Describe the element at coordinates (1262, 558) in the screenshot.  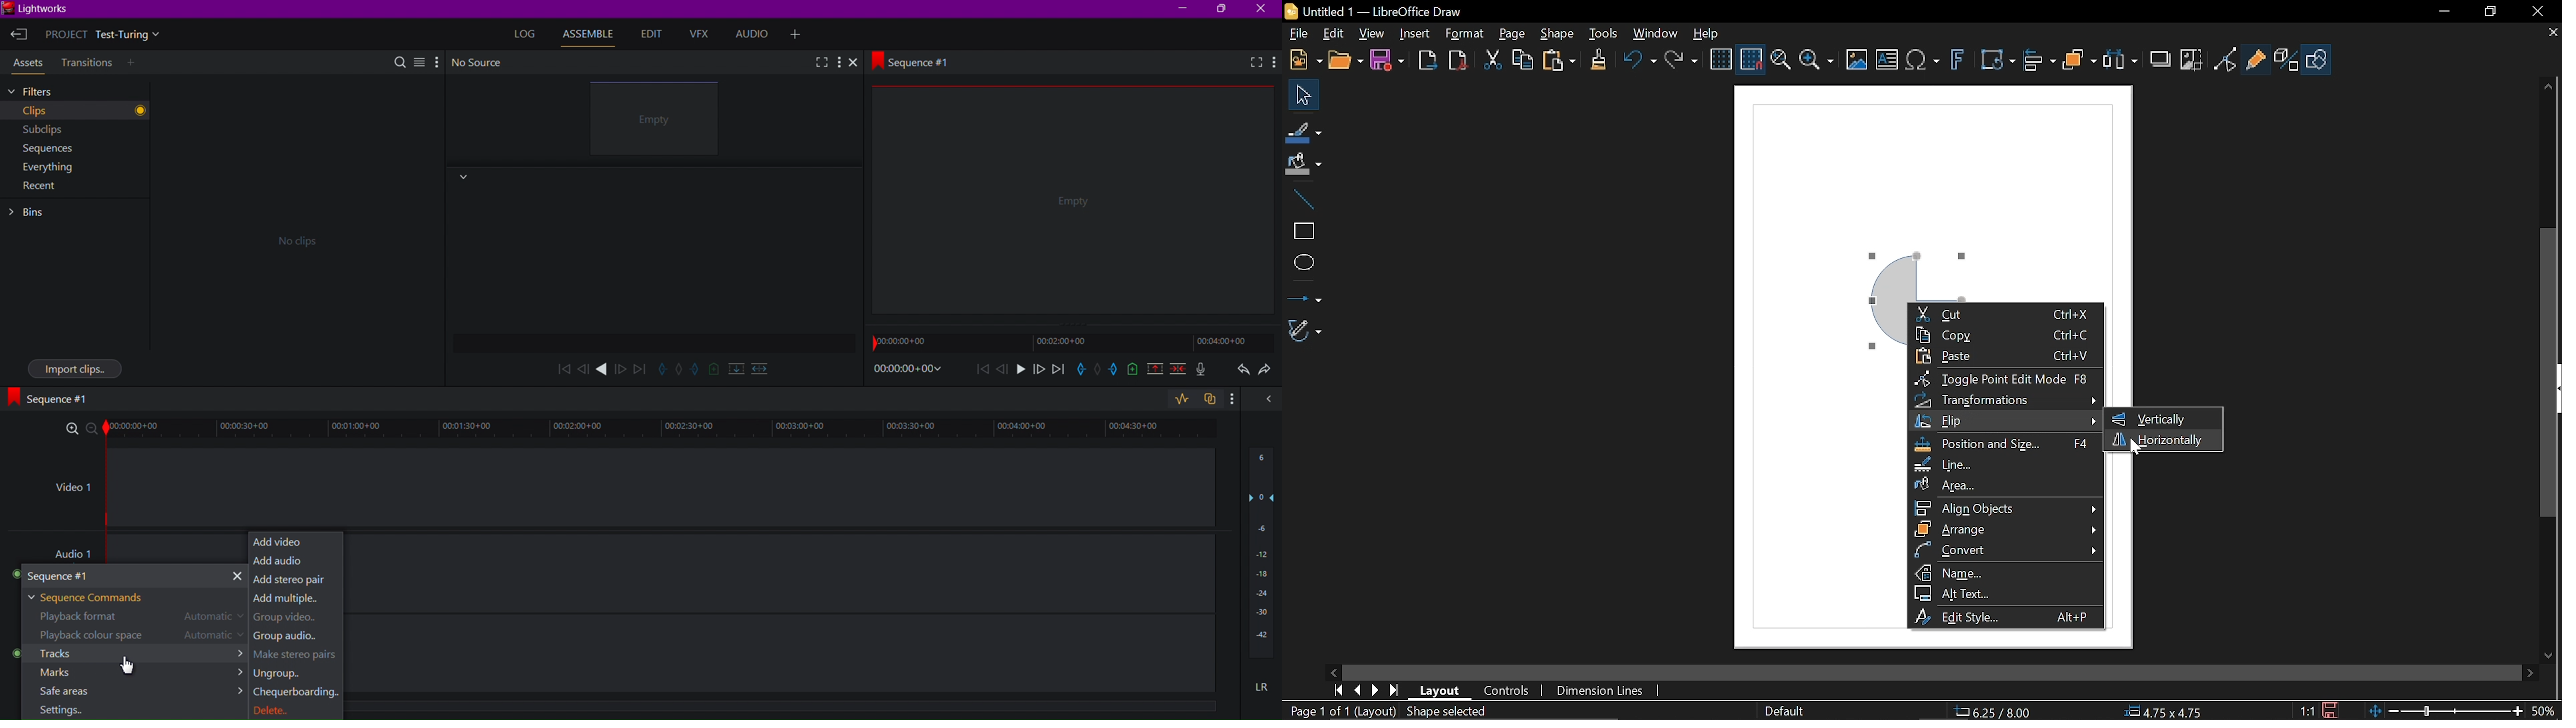
I see `Audio Level` at that location.